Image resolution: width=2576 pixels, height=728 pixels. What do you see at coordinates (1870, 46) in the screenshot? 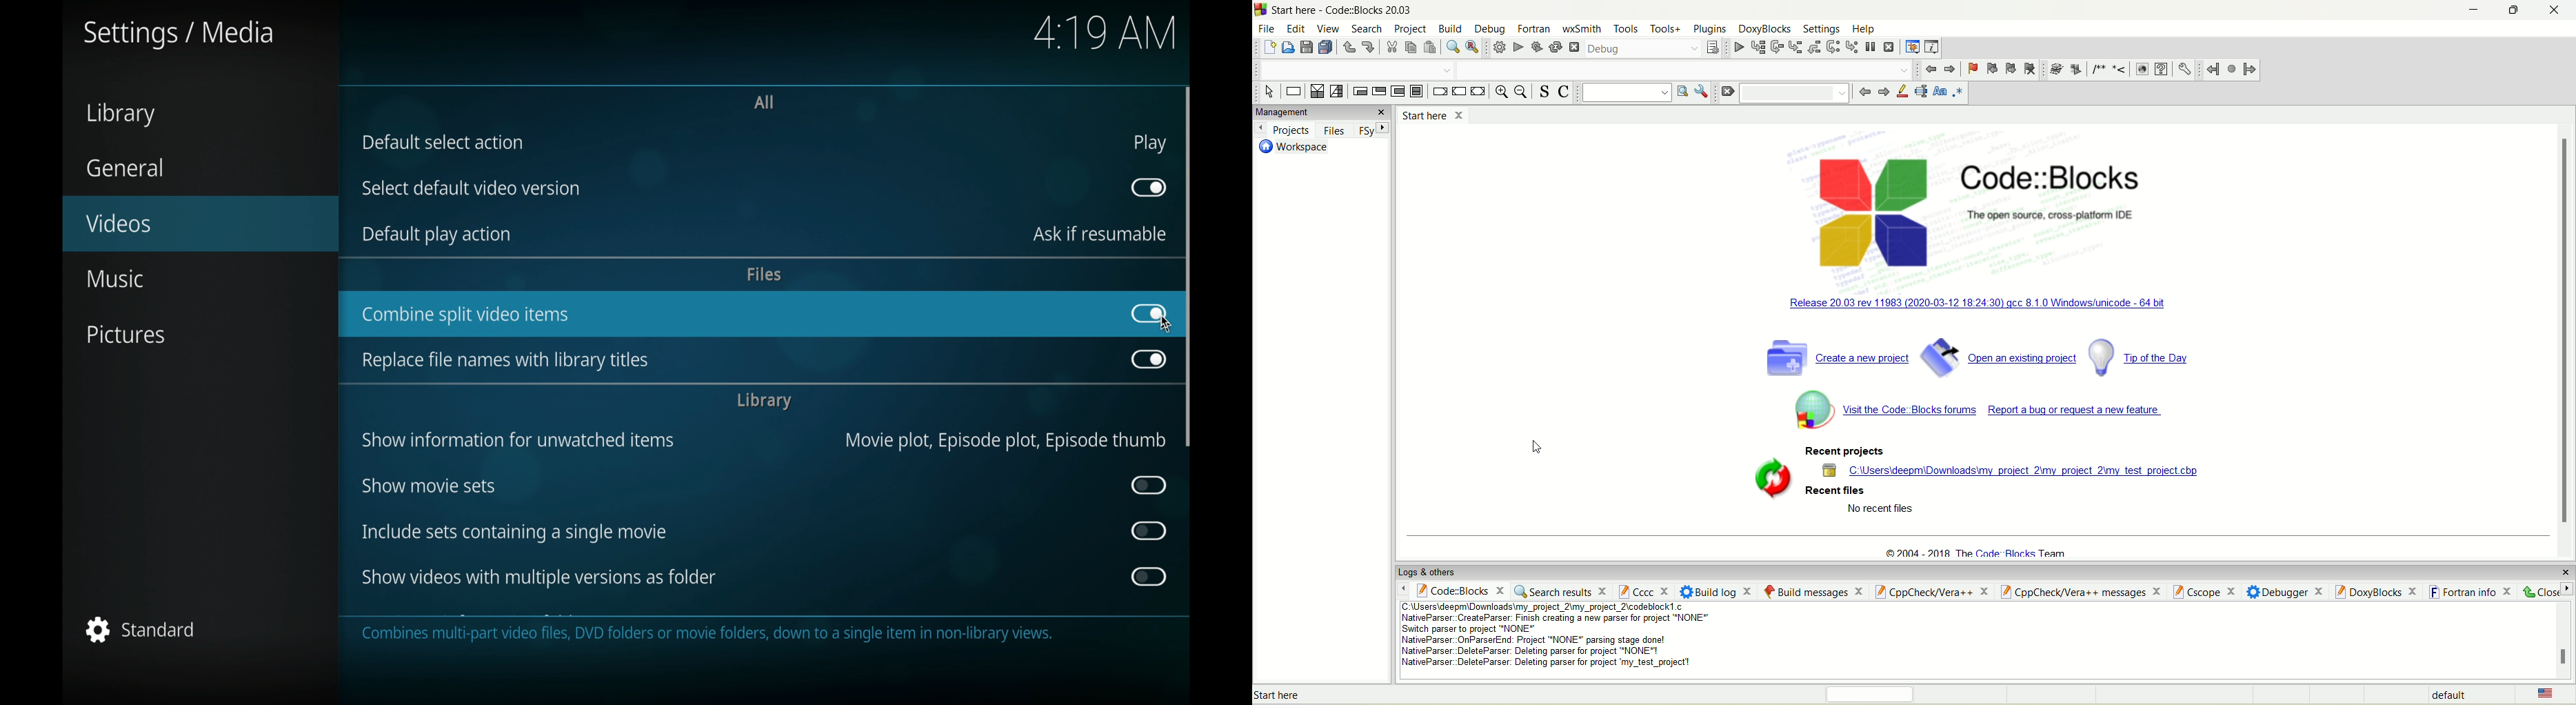
I see `break debugger` at bounding box center [1870, 46].